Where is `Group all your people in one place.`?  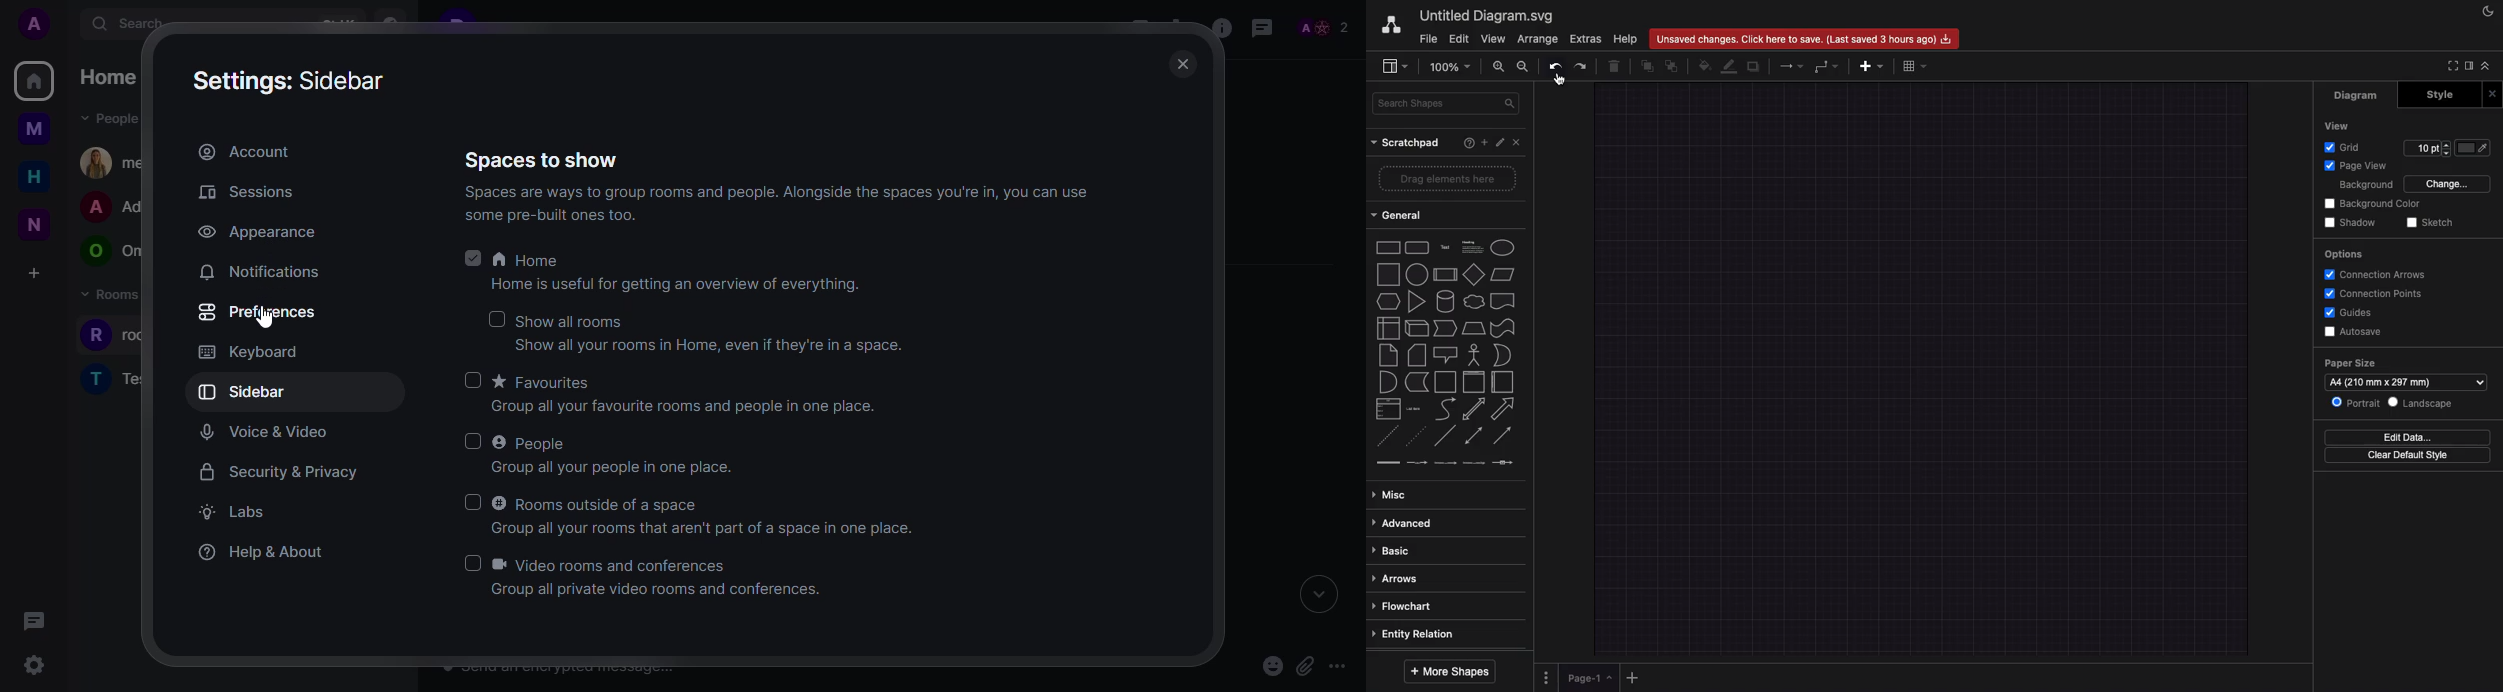
Group all your people in one place. is located at coordinates (616, 467).